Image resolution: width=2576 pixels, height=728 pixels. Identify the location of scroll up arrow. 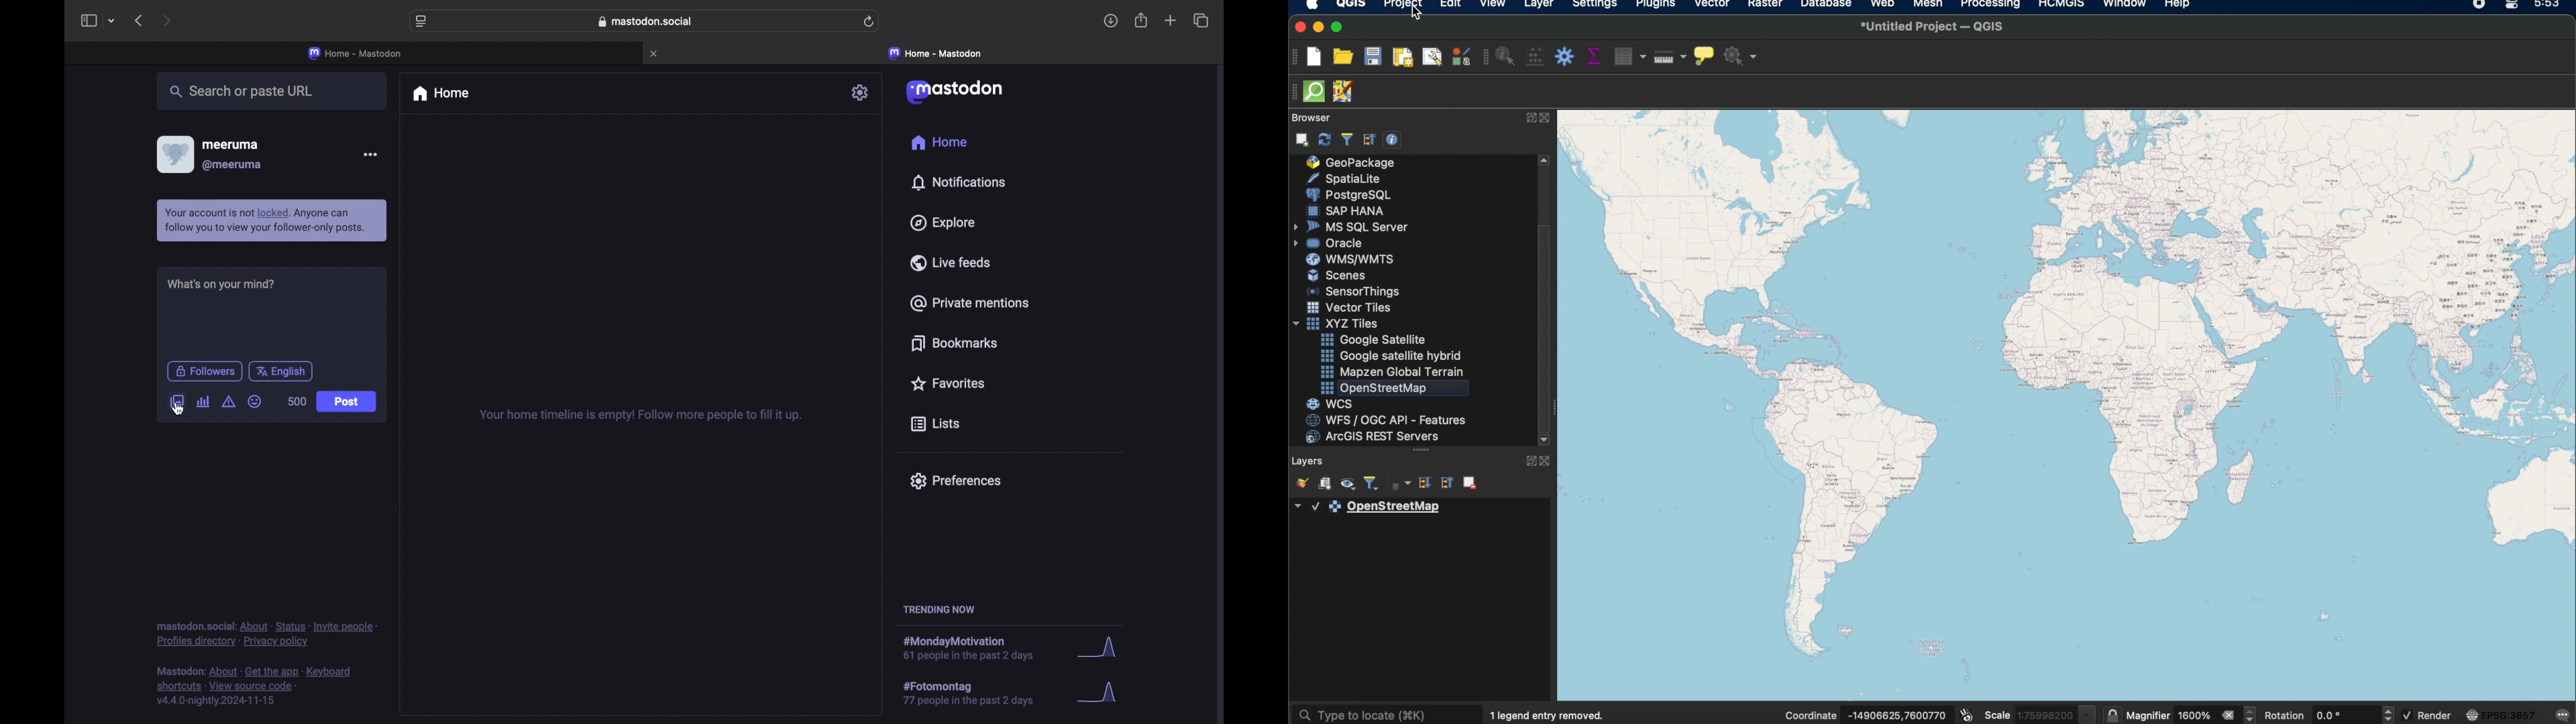
(1545, 160).